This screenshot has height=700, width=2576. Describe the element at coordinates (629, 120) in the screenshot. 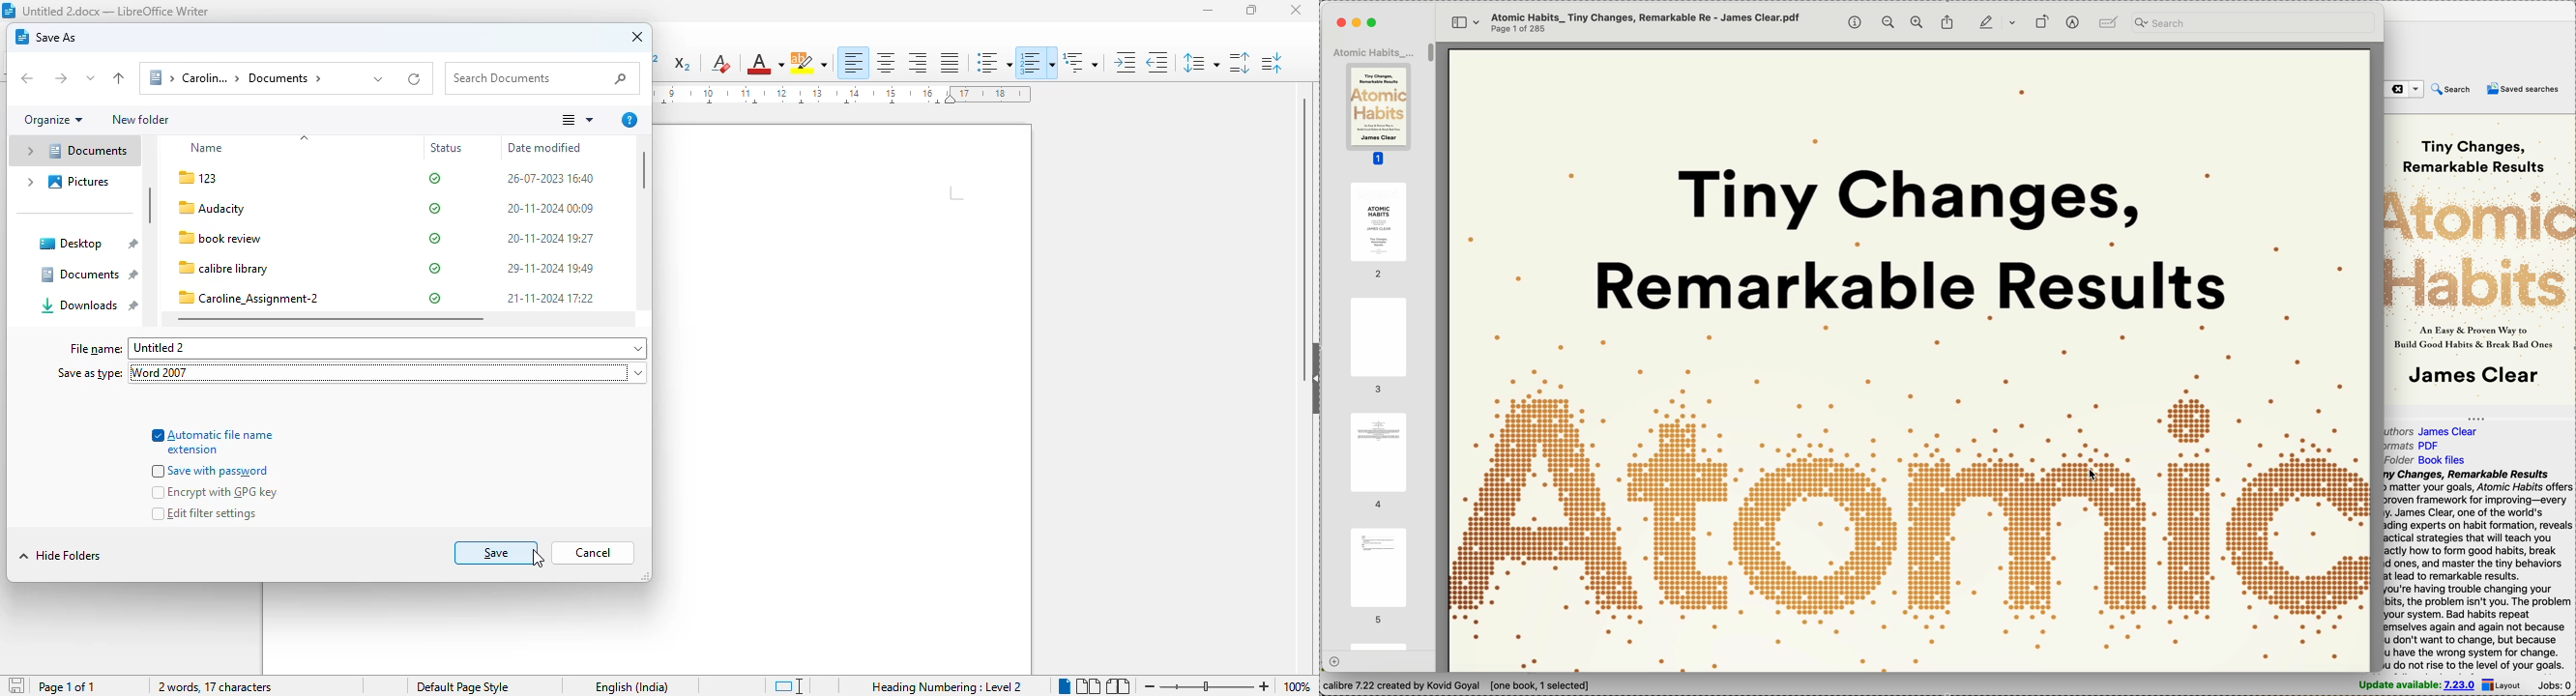

I see `more options` at that location.